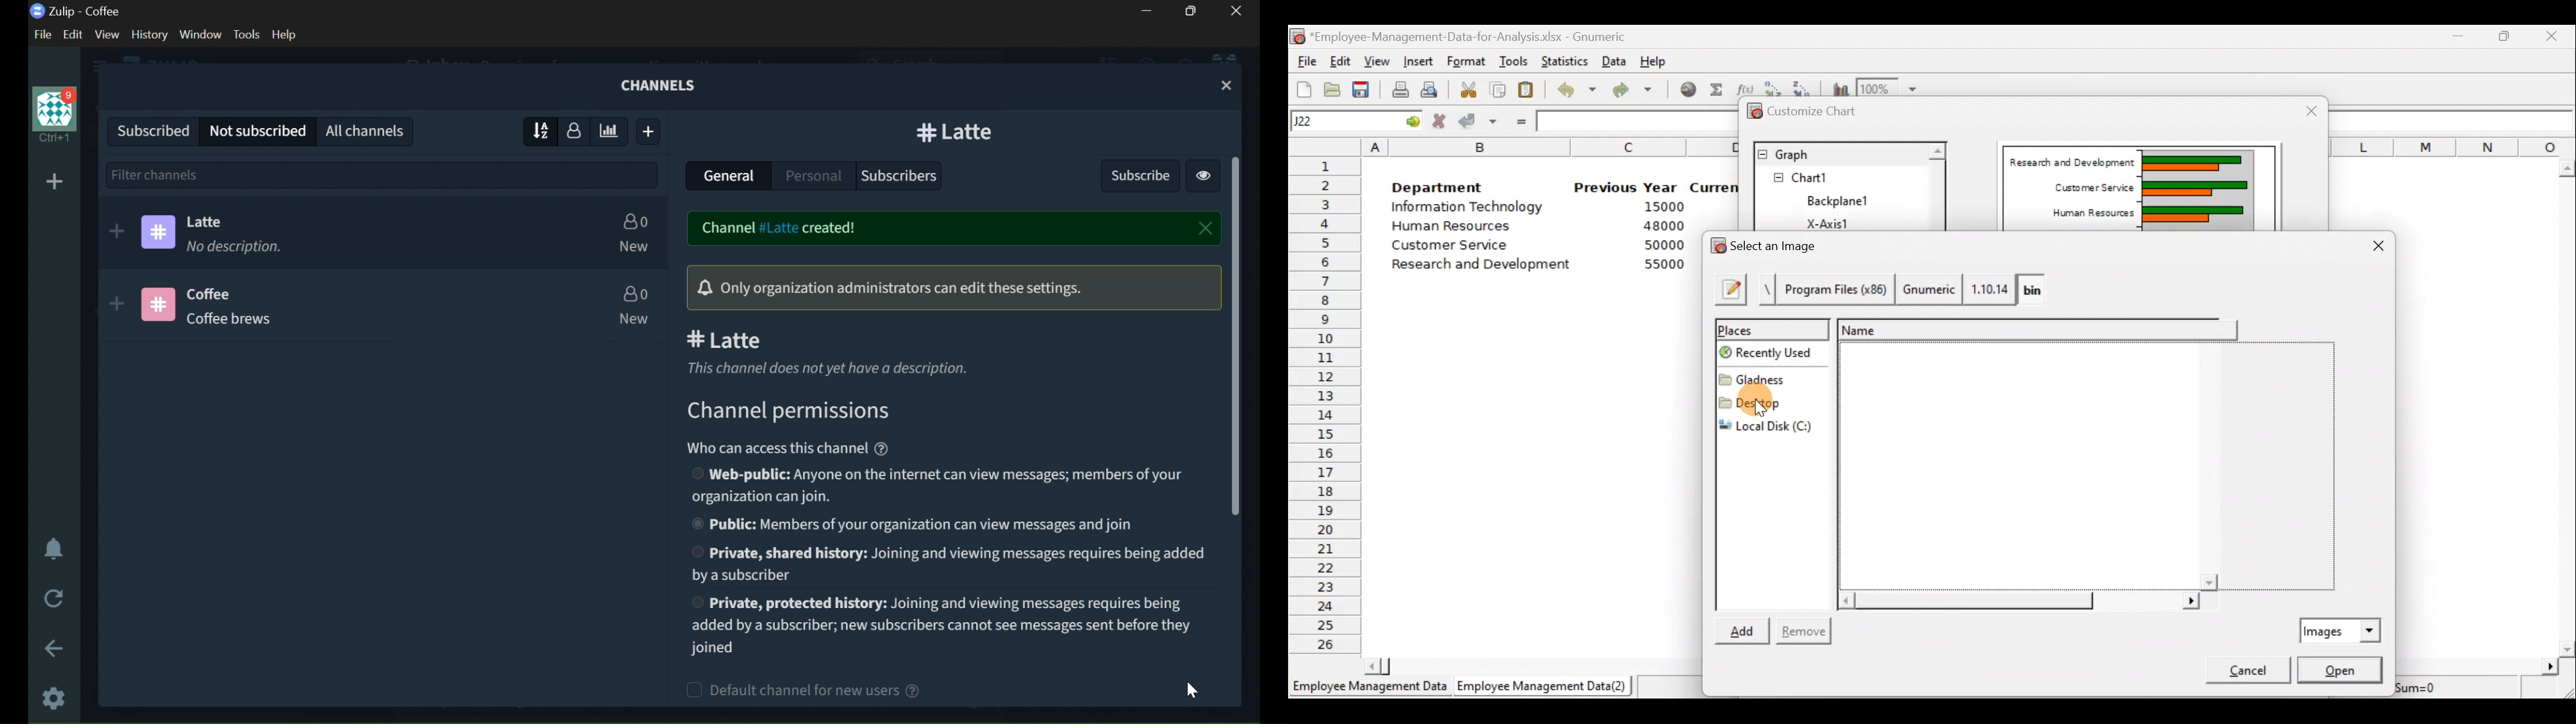  Describe the element at coordinates (1237, 11) in the screenshot. I see `CLOSE` at that location.